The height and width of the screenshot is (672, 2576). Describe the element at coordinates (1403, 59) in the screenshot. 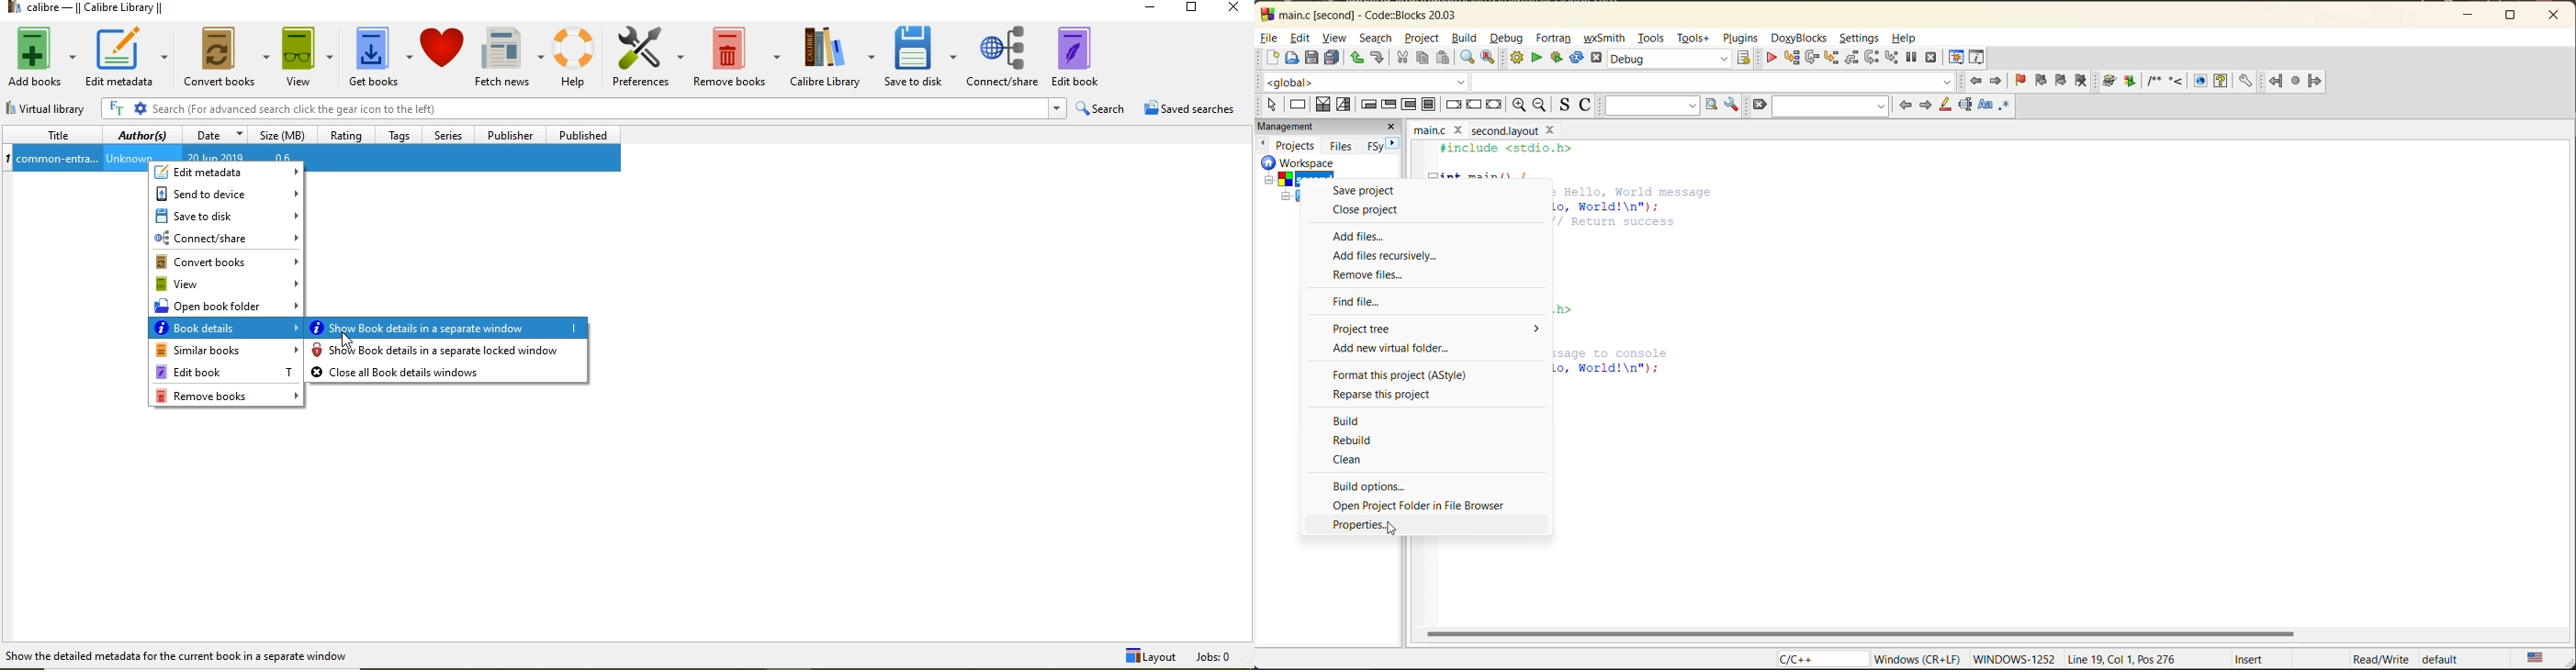

I see `cut` at that location.